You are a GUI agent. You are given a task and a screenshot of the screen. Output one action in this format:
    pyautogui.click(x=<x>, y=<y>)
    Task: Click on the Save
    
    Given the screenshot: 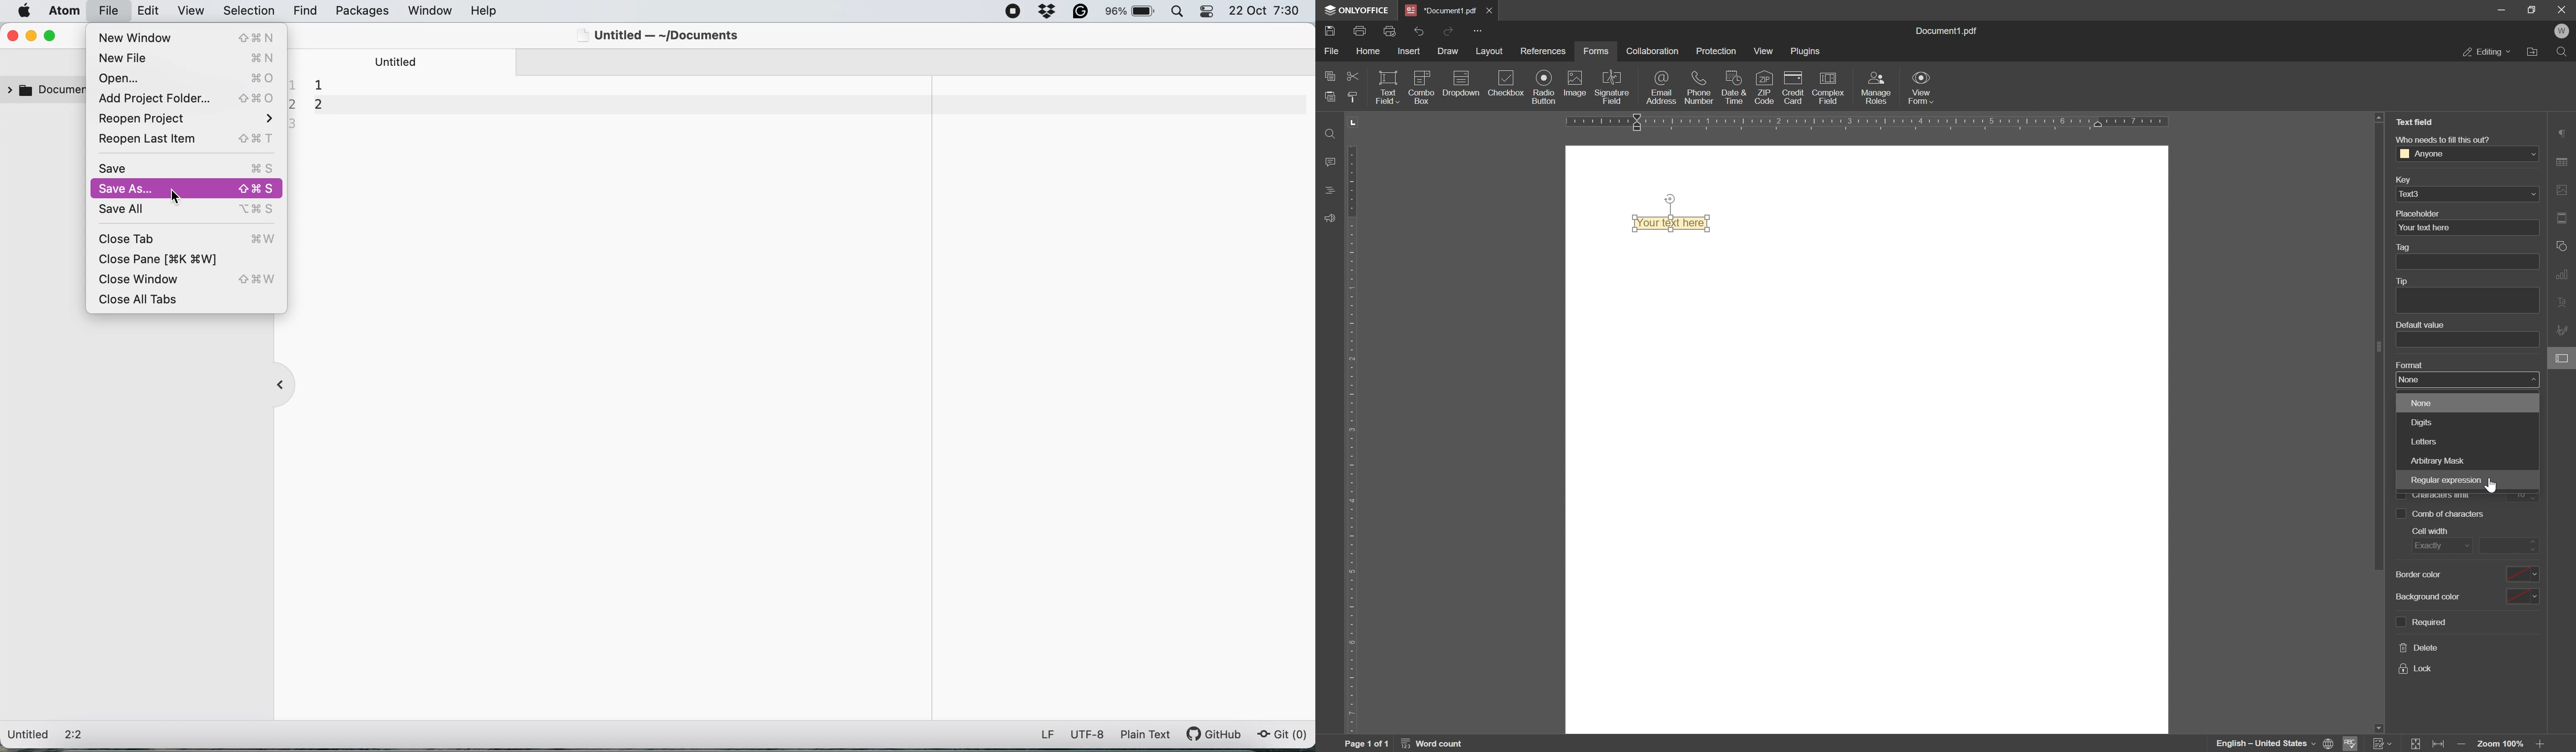 What is the action you would take?
    pyautogui.click(x=1331, y=31)
    